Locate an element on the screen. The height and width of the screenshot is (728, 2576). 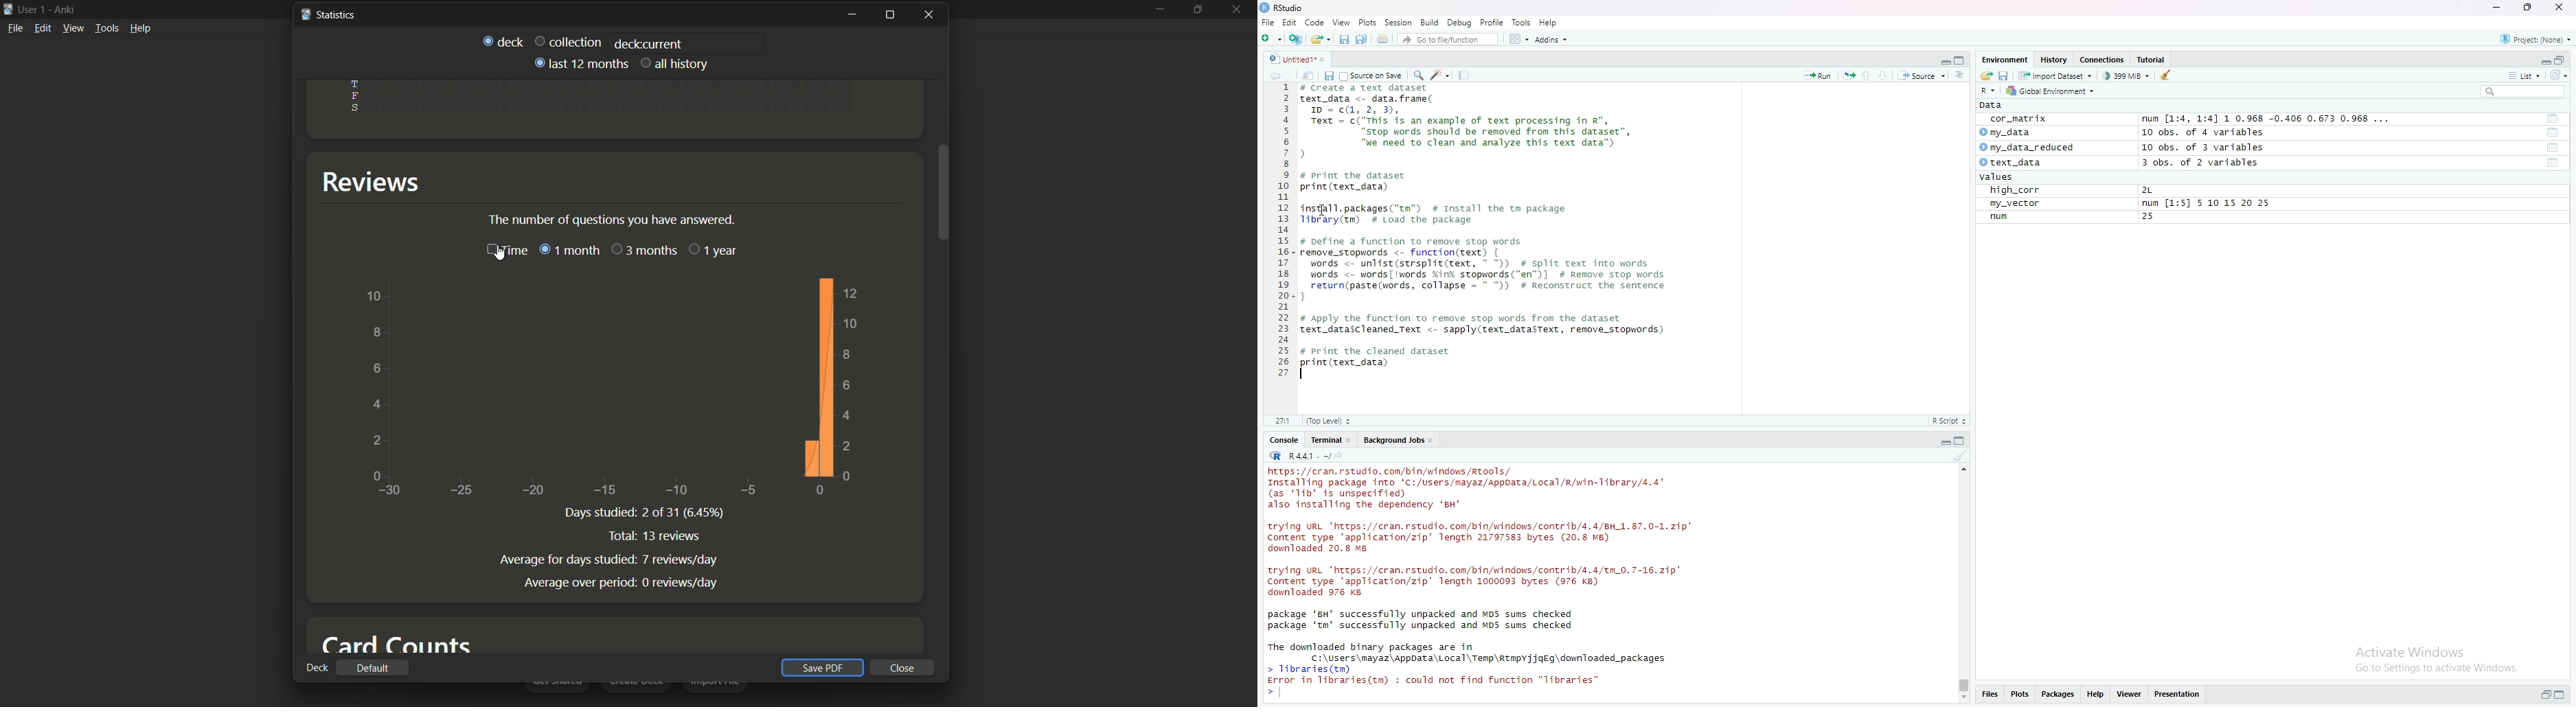
profile is located at coordinates (1494, 22).